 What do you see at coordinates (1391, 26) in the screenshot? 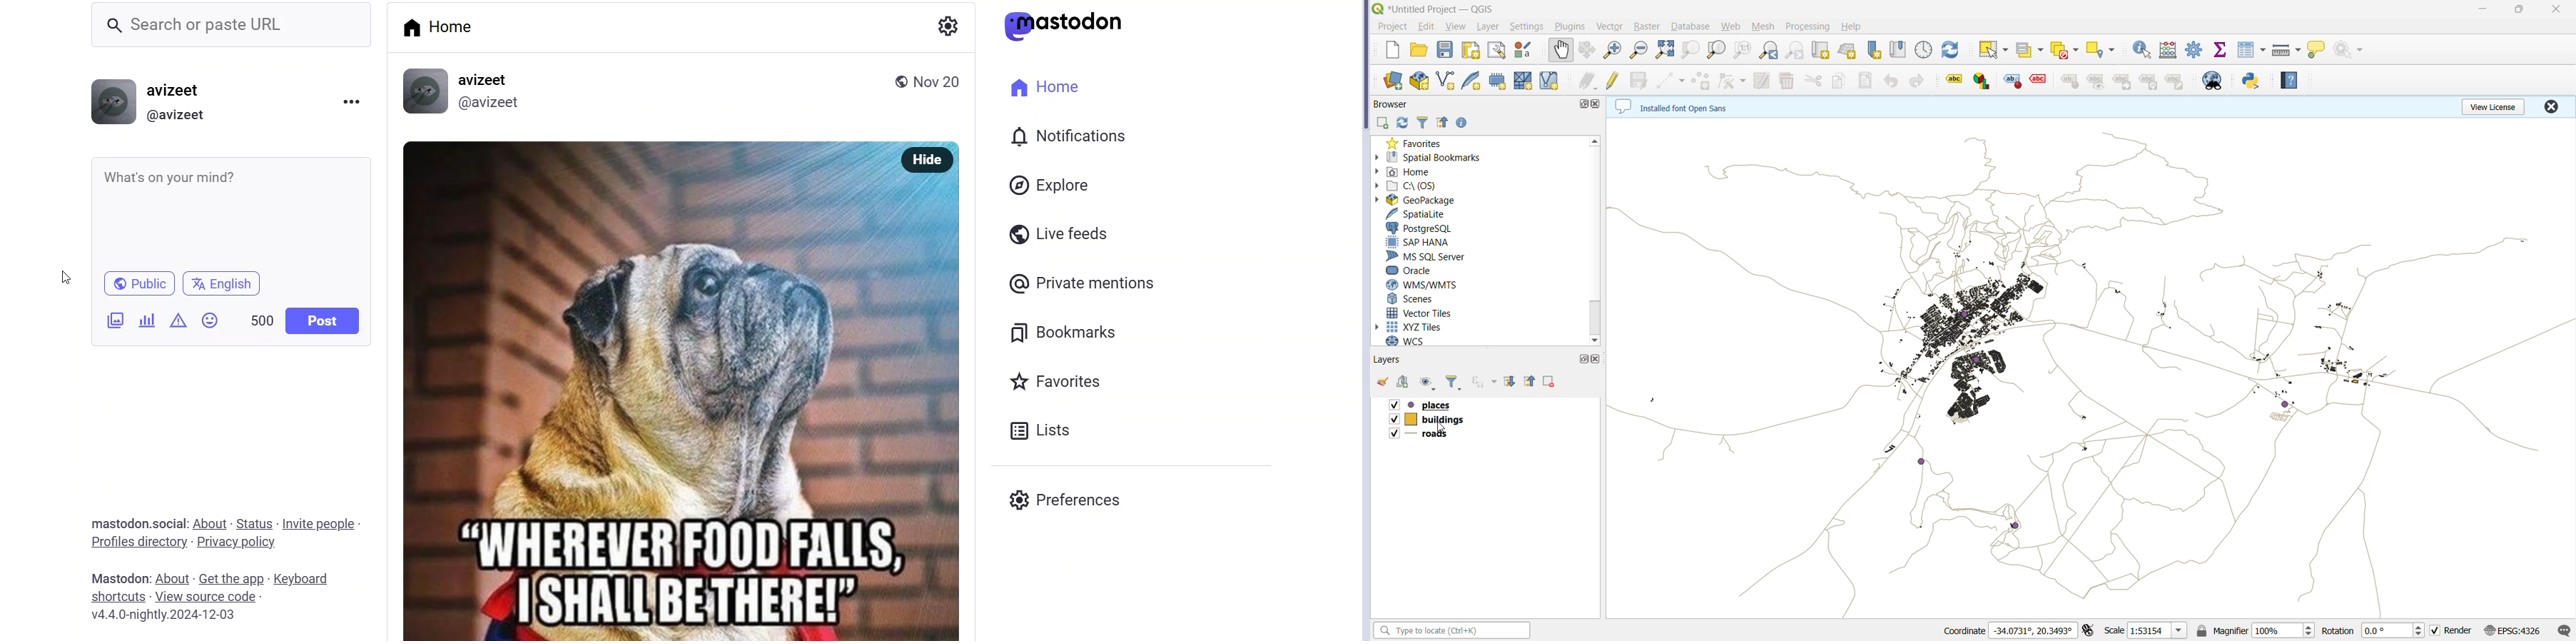
I see `project` at bounding box center [1391, 26].